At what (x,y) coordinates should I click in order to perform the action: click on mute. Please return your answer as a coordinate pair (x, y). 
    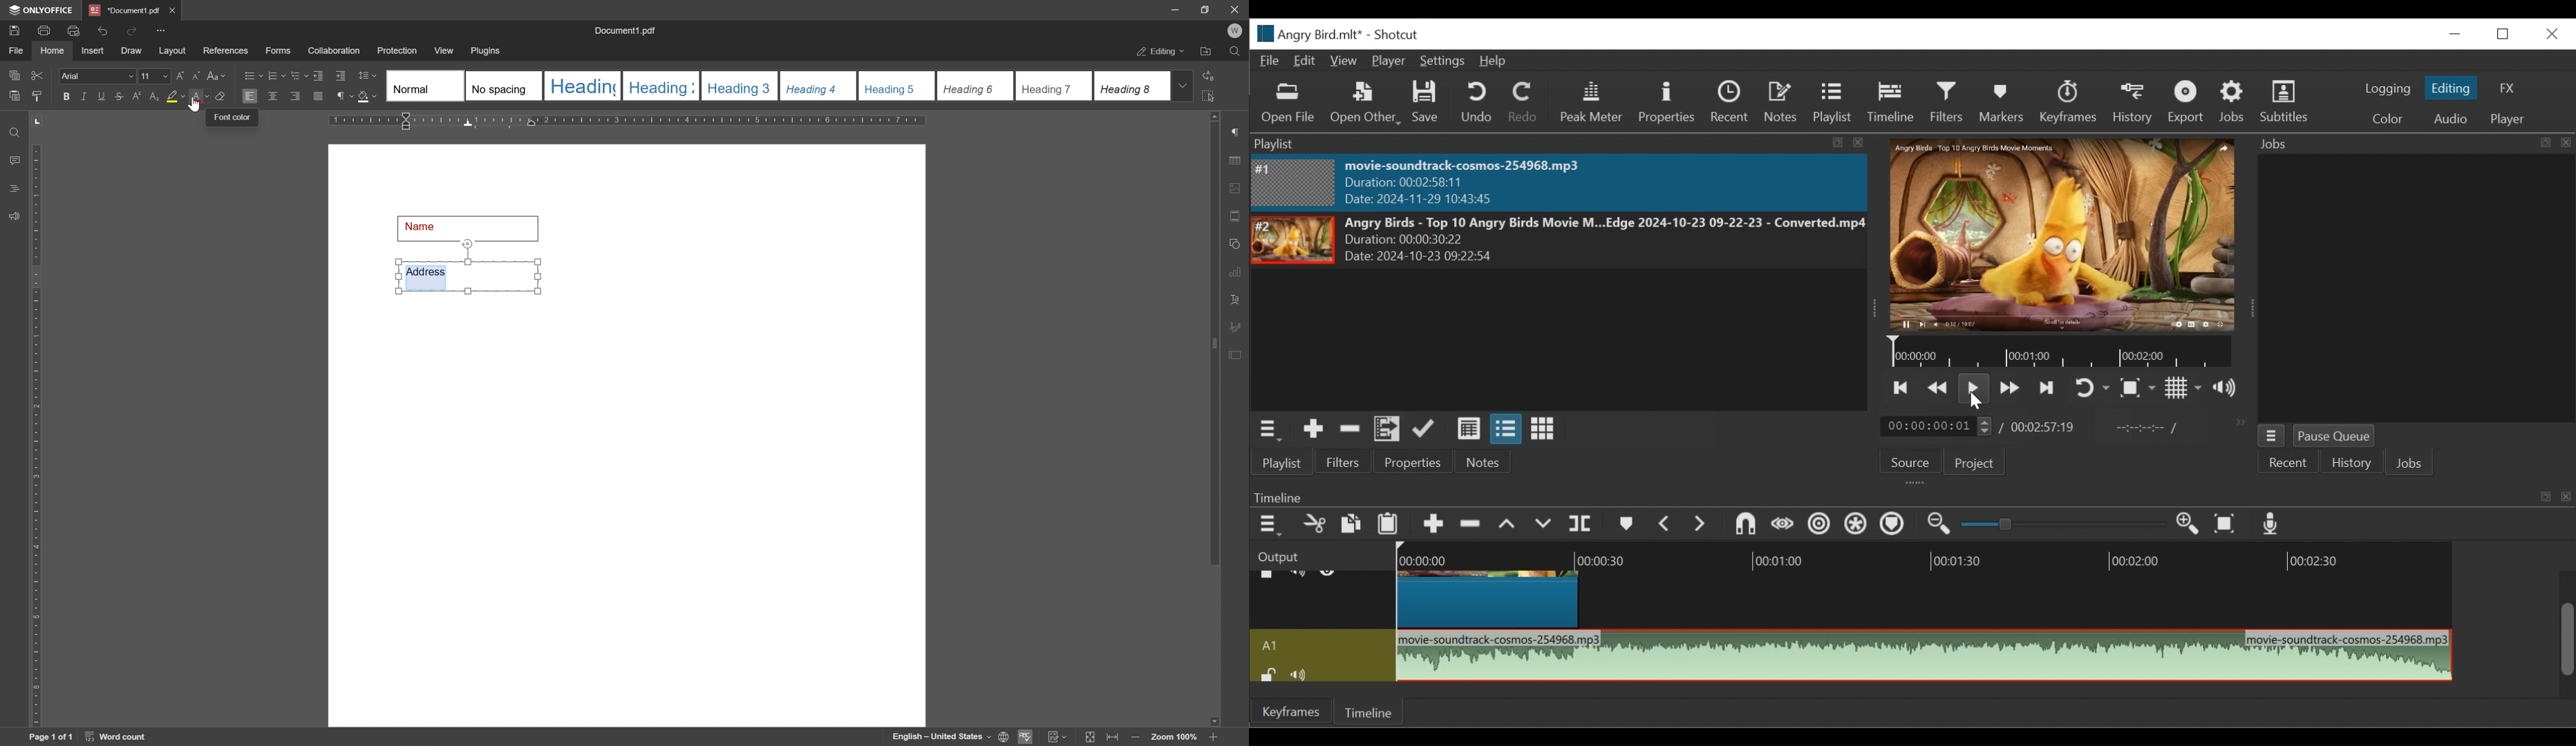
    Looking at the image, I should click on (1304, 673).